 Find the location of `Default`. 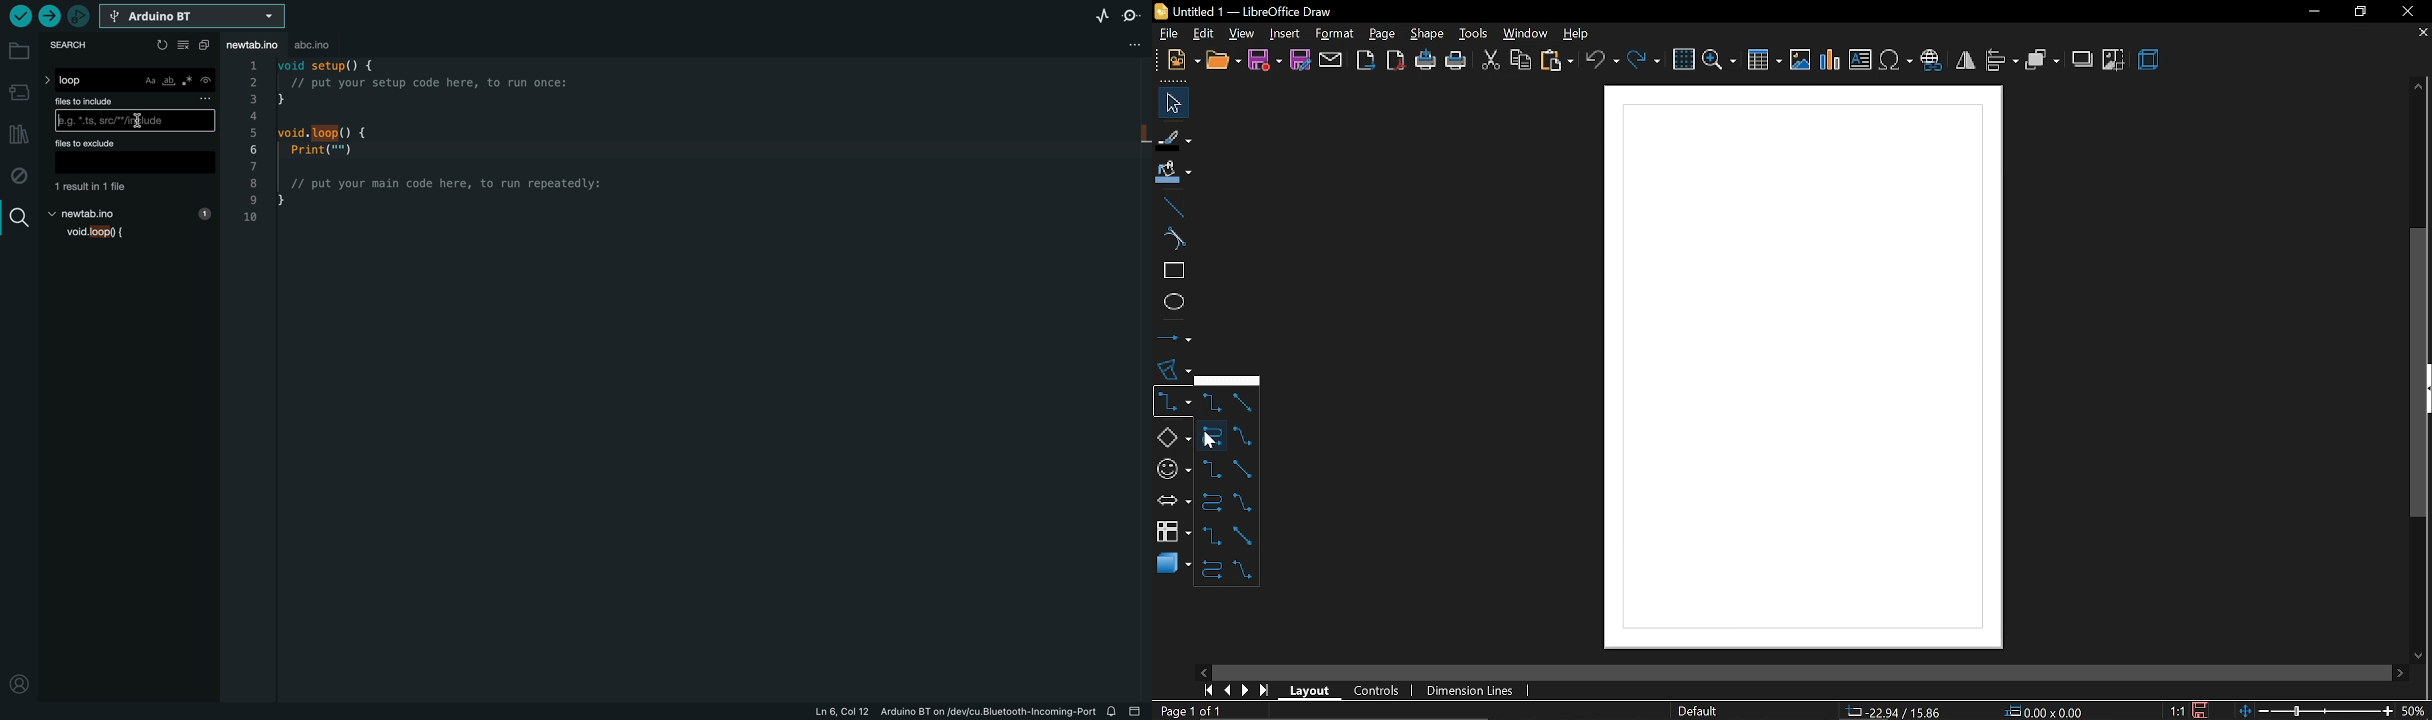

Default is located at coordinates (1698, 712).